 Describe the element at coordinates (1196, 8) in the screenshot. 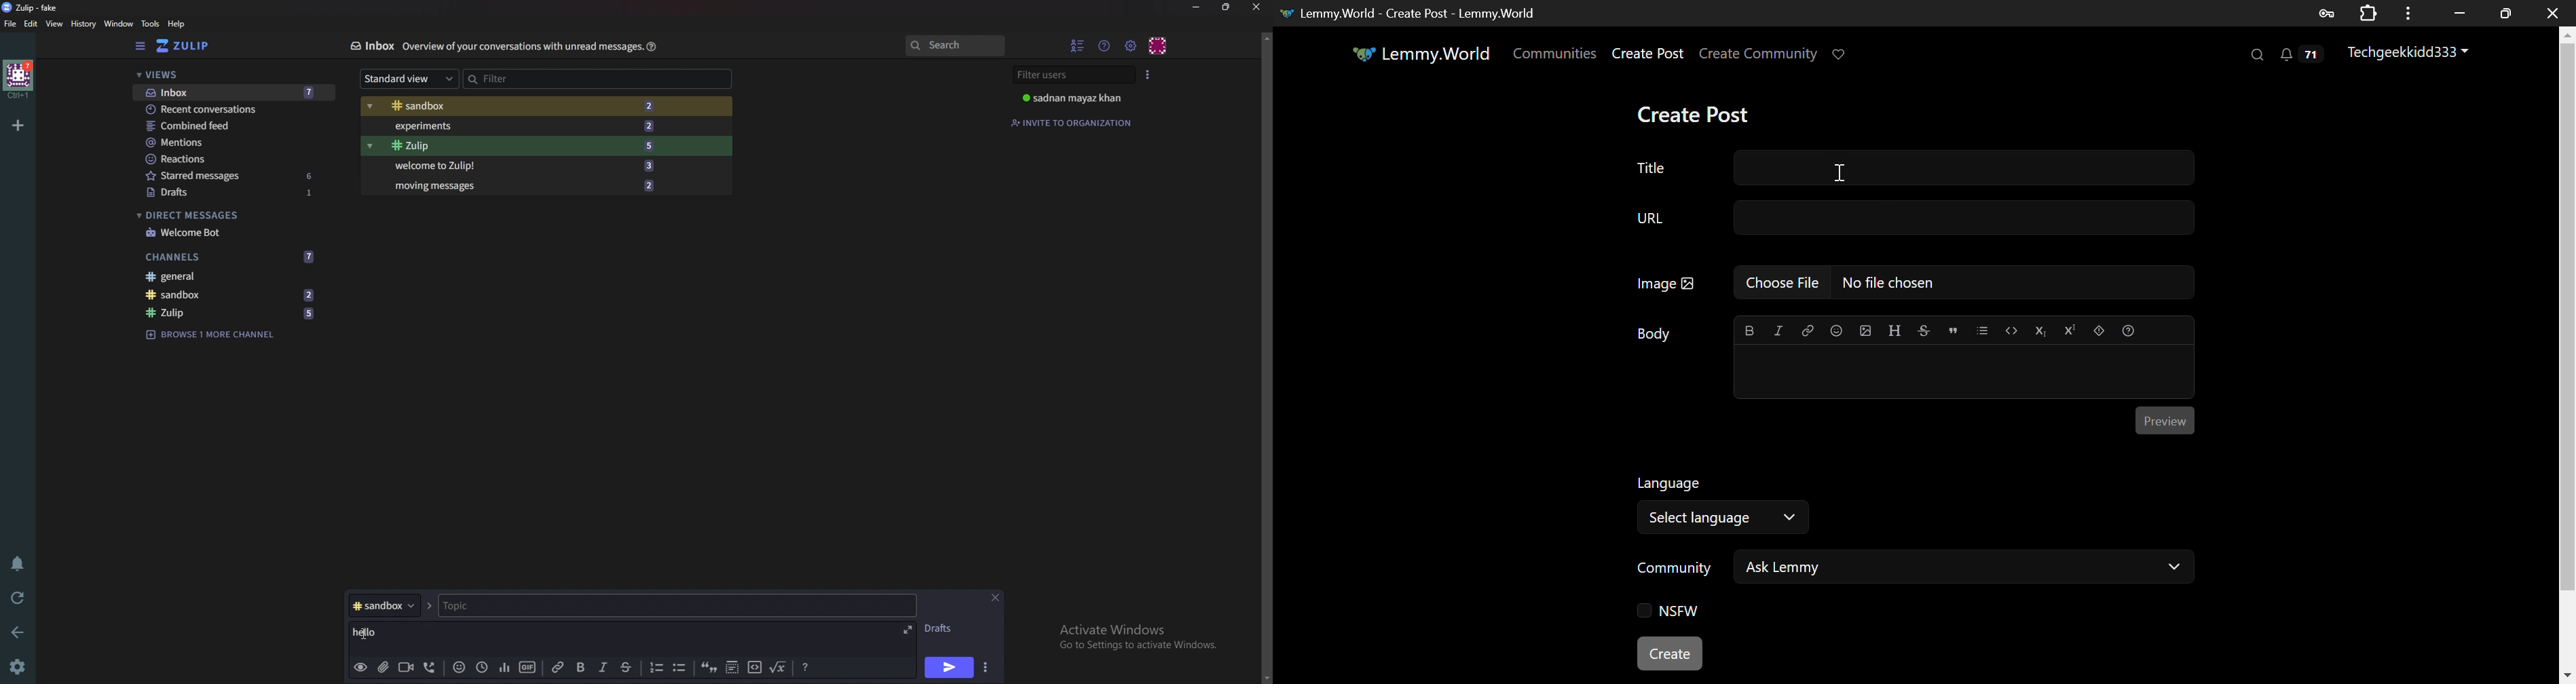

I see `Minimize` at that location.